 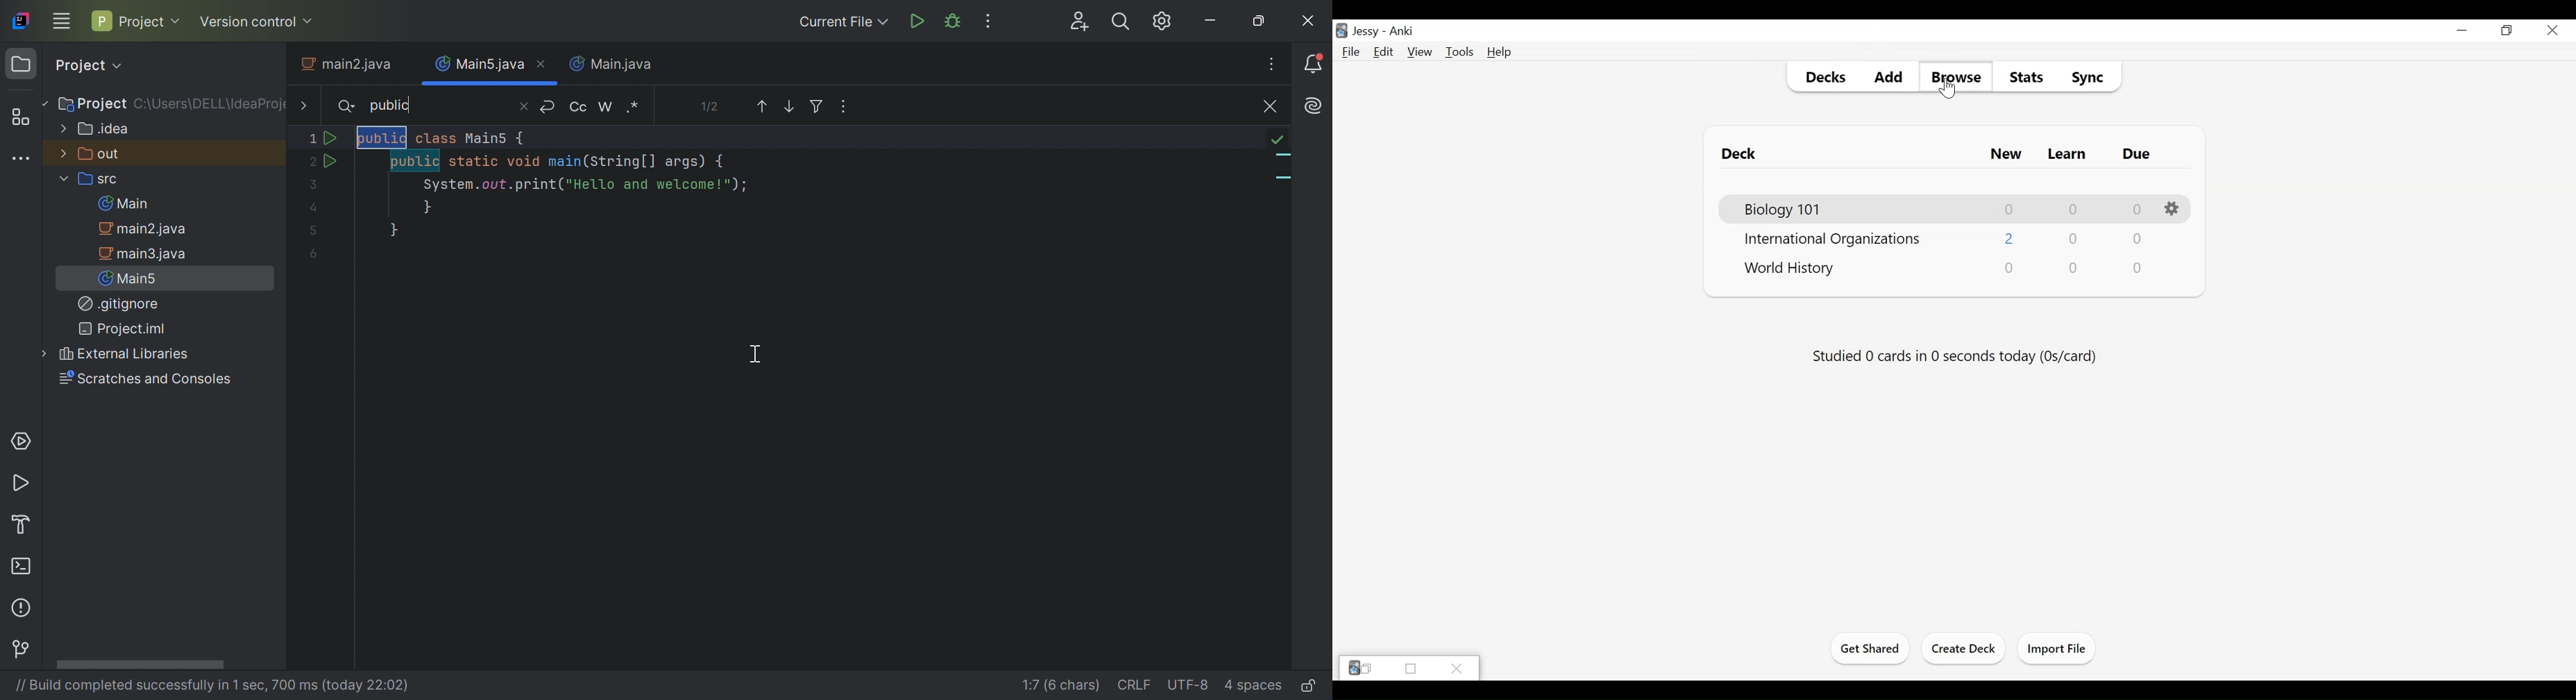 What do you see at coordinates (1870, 651) in the screenshot?
I see `Get Shared` at bounding box center [1870, 651].